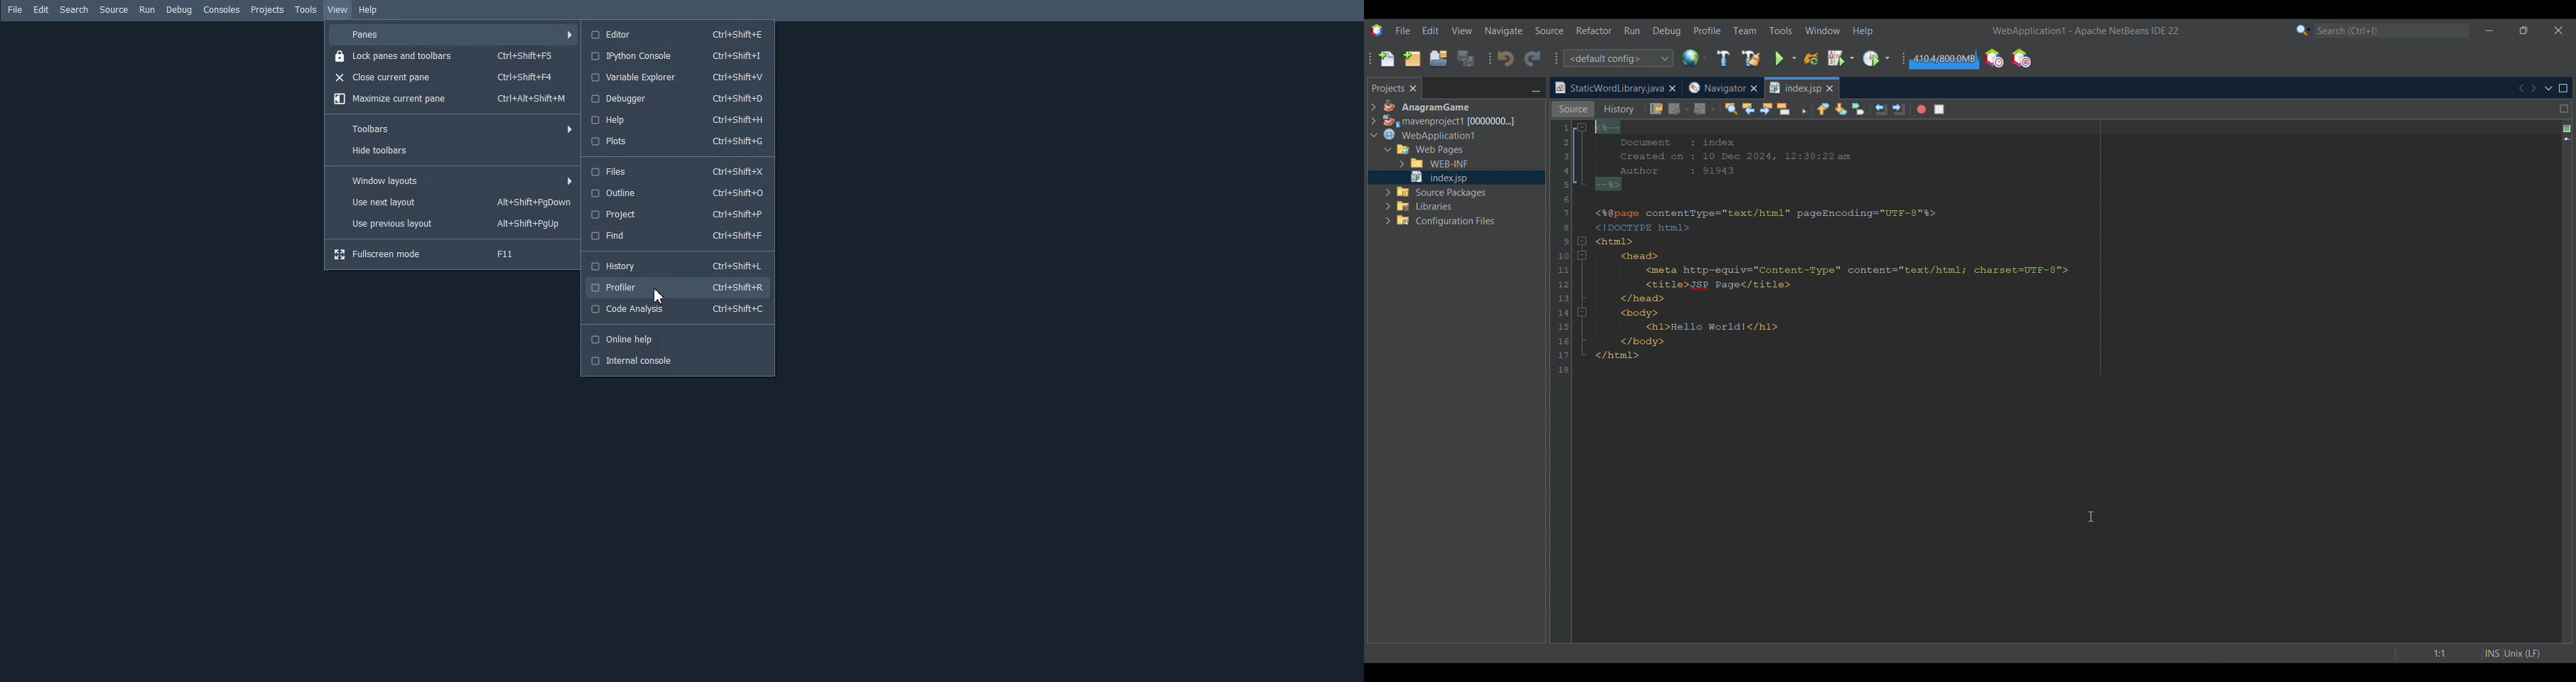  Describe the element at coordinates (454, 202) in the screenshot. I see `Use next layout` at that location.